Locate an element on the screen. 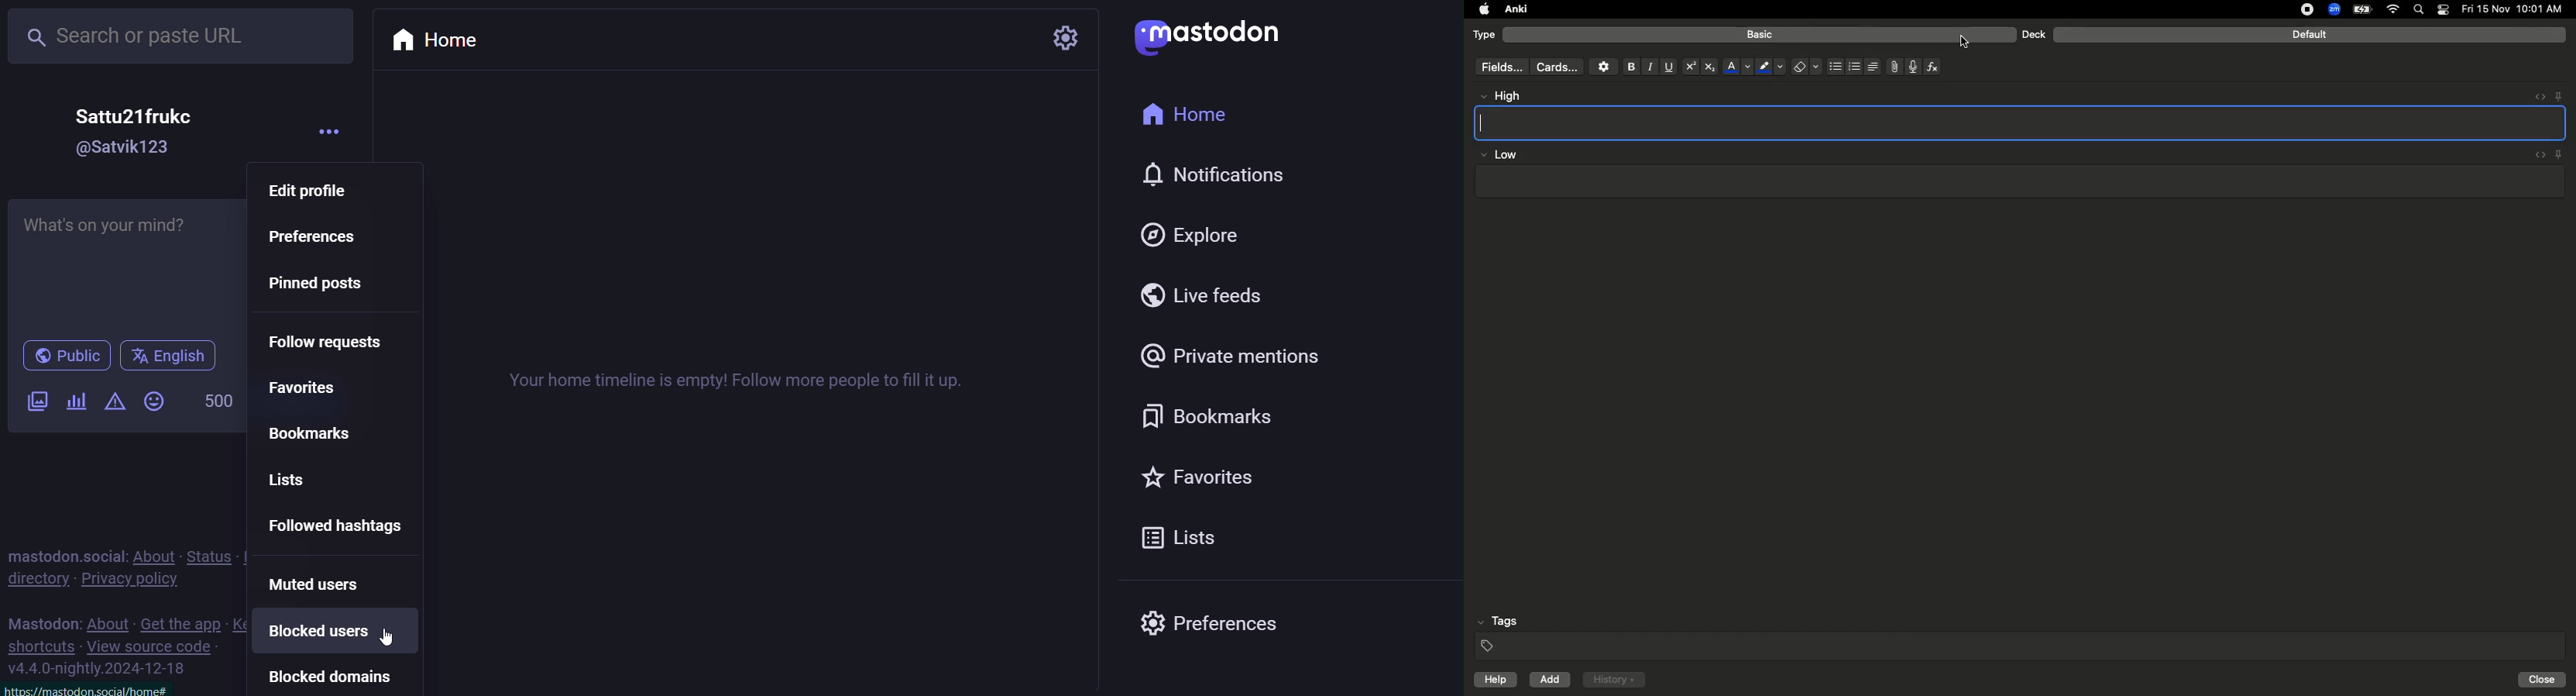 The width and height of the screenshot is (2576, 700). @Satvik123 is located at coordinates (125, 149).